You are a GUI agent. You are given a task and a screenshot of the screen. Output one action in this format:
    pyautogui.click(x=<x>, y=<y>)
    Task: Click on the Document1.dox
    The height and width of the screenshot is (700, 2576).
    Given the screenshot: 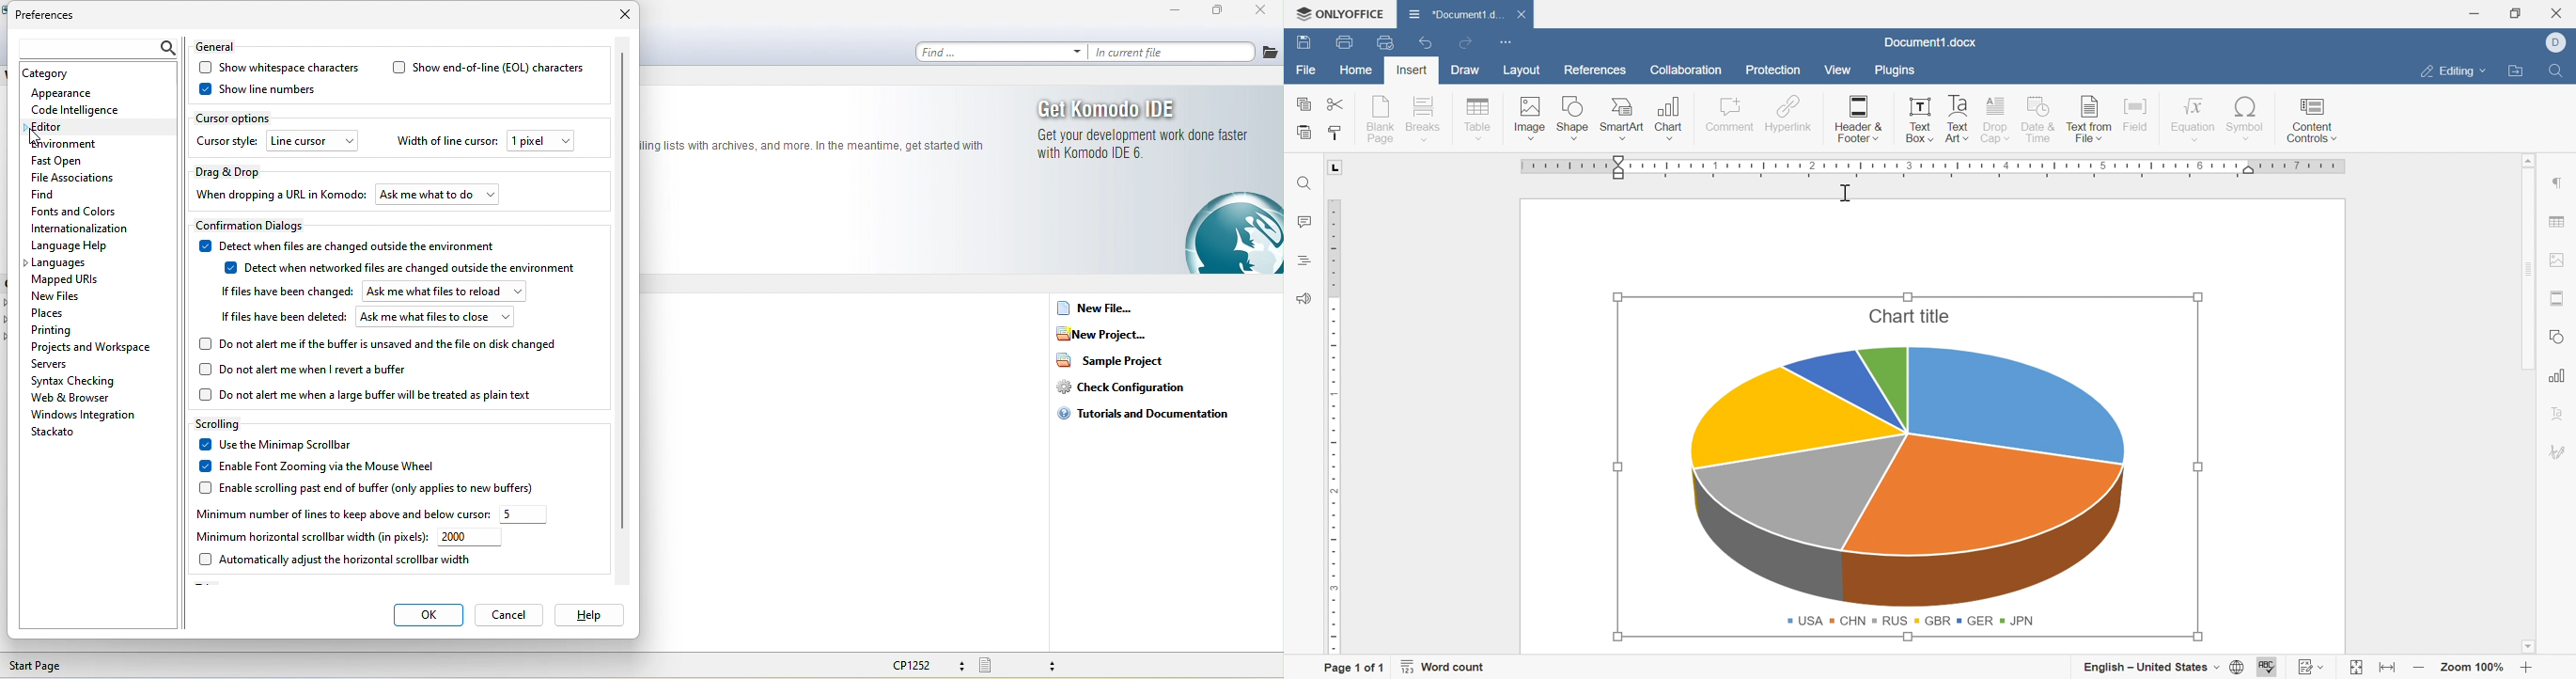 What is the action you would take?
    pyautogui.click(x=1931, y=44)
    